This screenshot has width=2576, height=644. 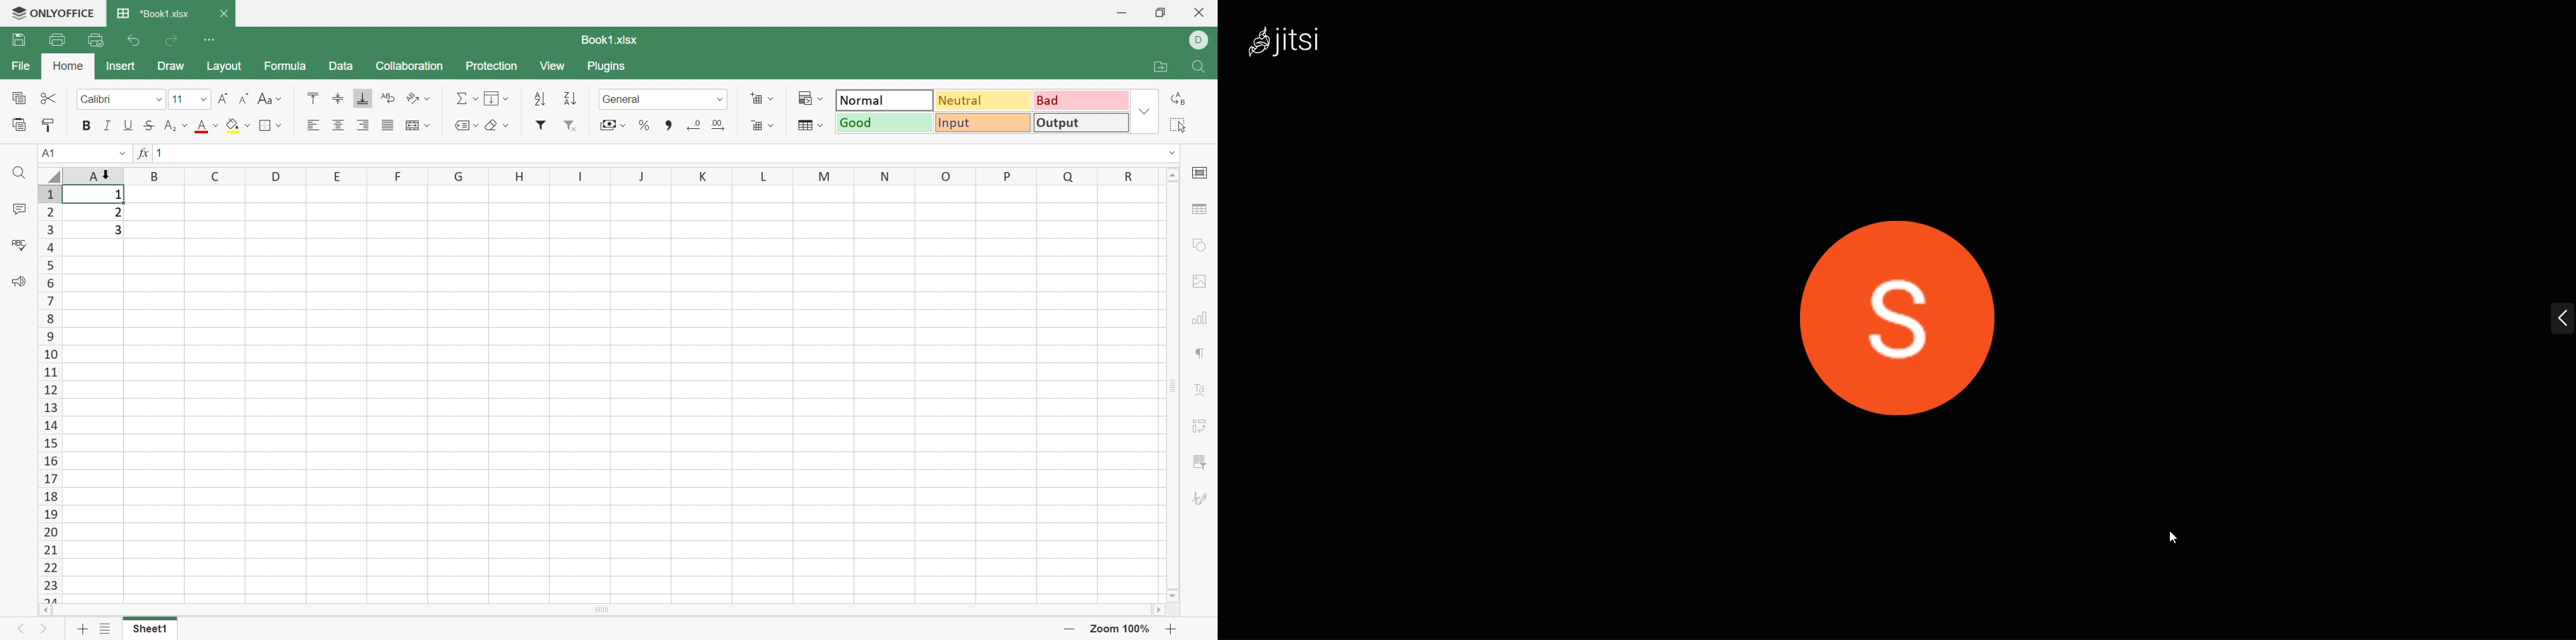 What do you see at coordinates (810, 124) in the screenshot?
I see `Format as table template` at bounding box center [810, 124].